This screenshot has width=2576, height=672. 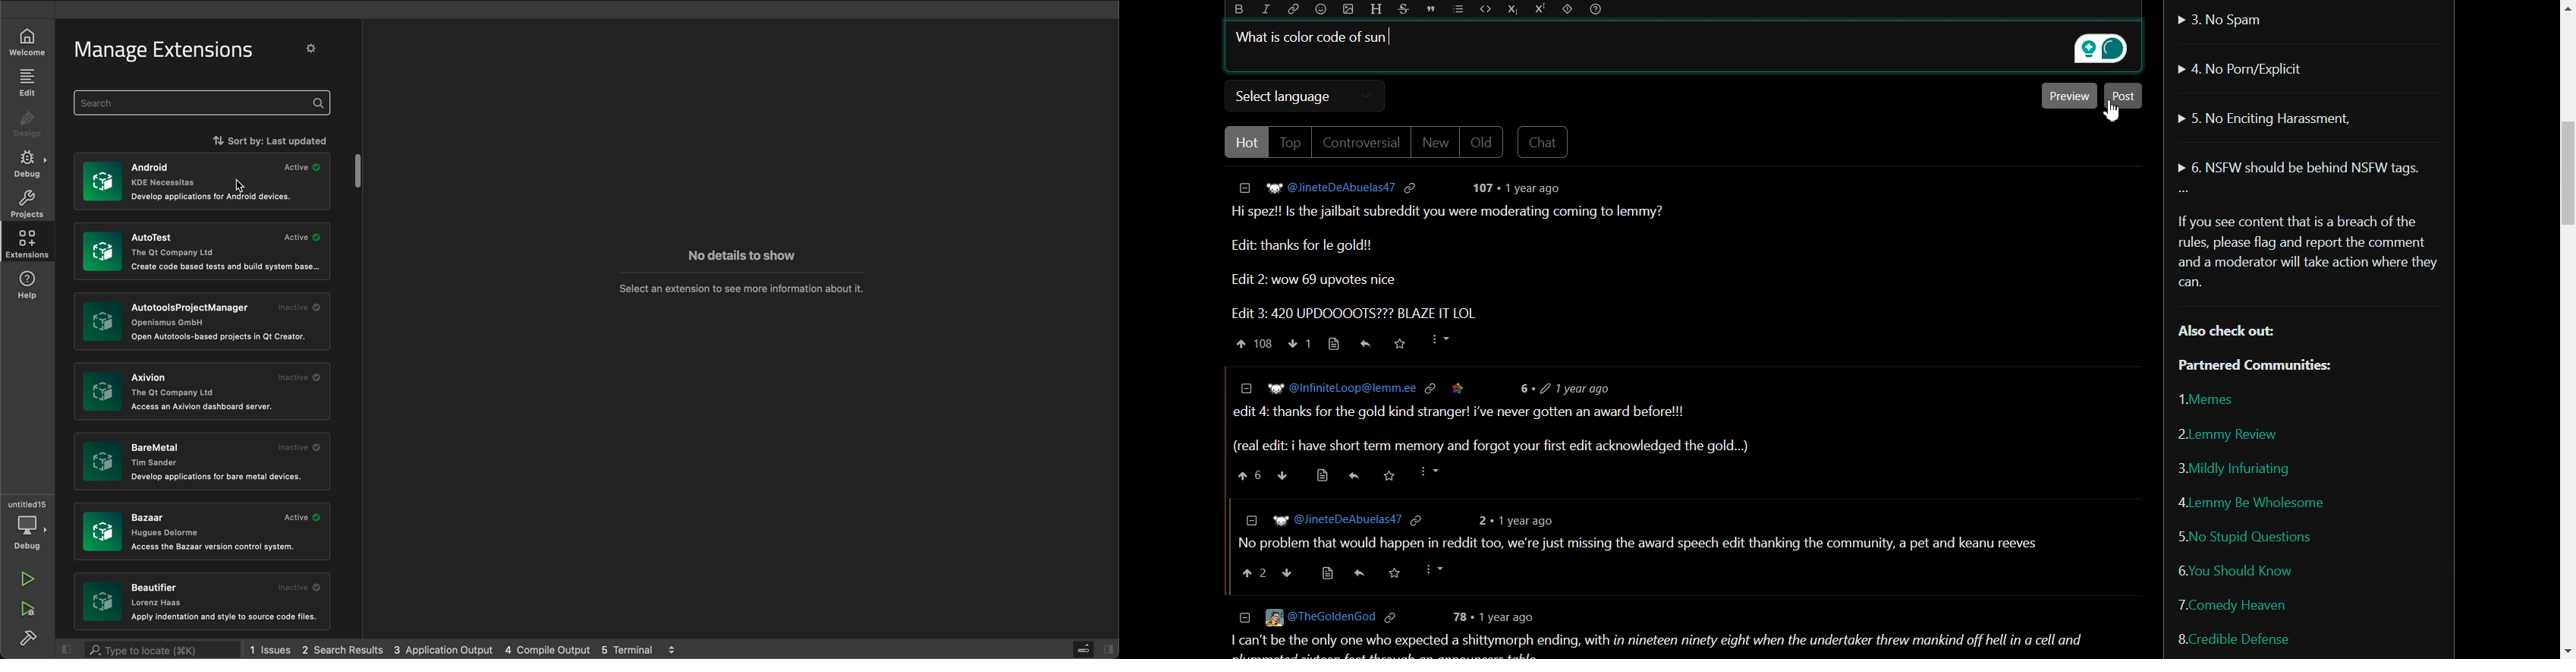 What do you see at coordinates (1335, 344) in the screenshot?
I see `Source` at bounding box center [1335, 344].